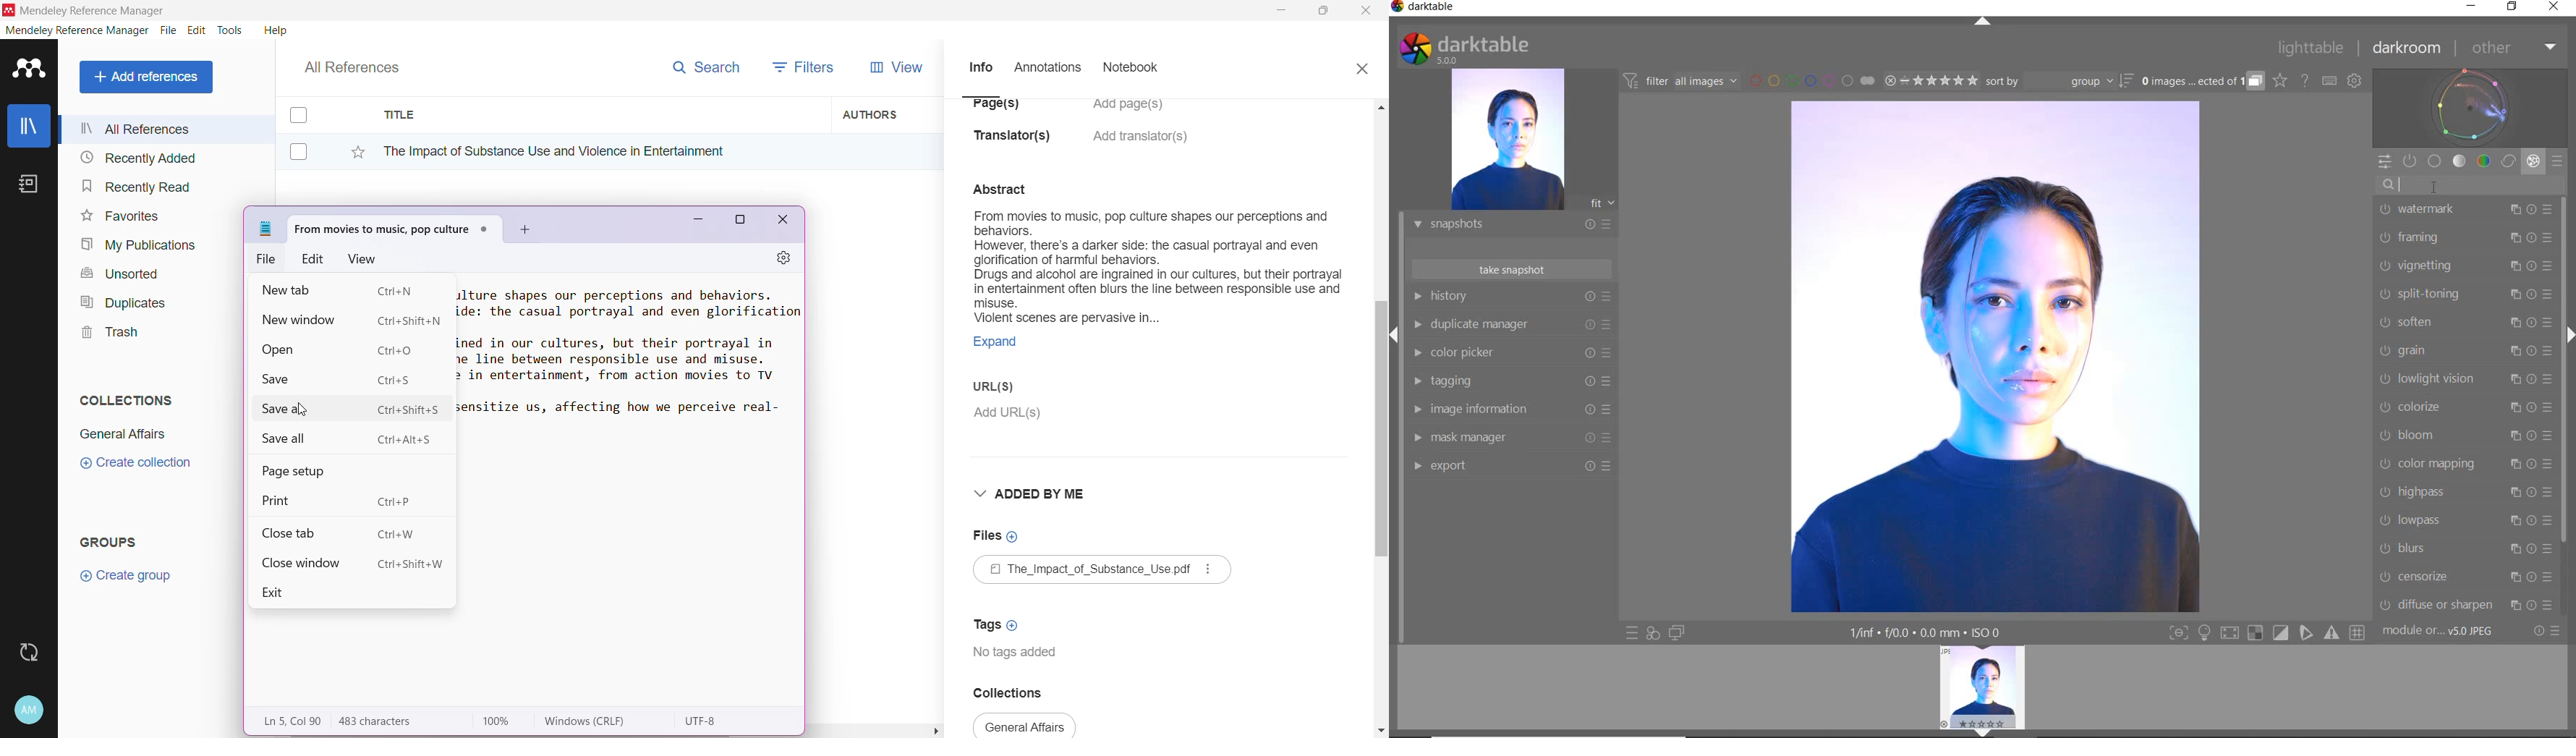 The height and width of the screenshot is (756, 2576). What do you see at coordinates (340, 292) in the screenshot?
I see `New Tab` at bounding box center [340, 292].